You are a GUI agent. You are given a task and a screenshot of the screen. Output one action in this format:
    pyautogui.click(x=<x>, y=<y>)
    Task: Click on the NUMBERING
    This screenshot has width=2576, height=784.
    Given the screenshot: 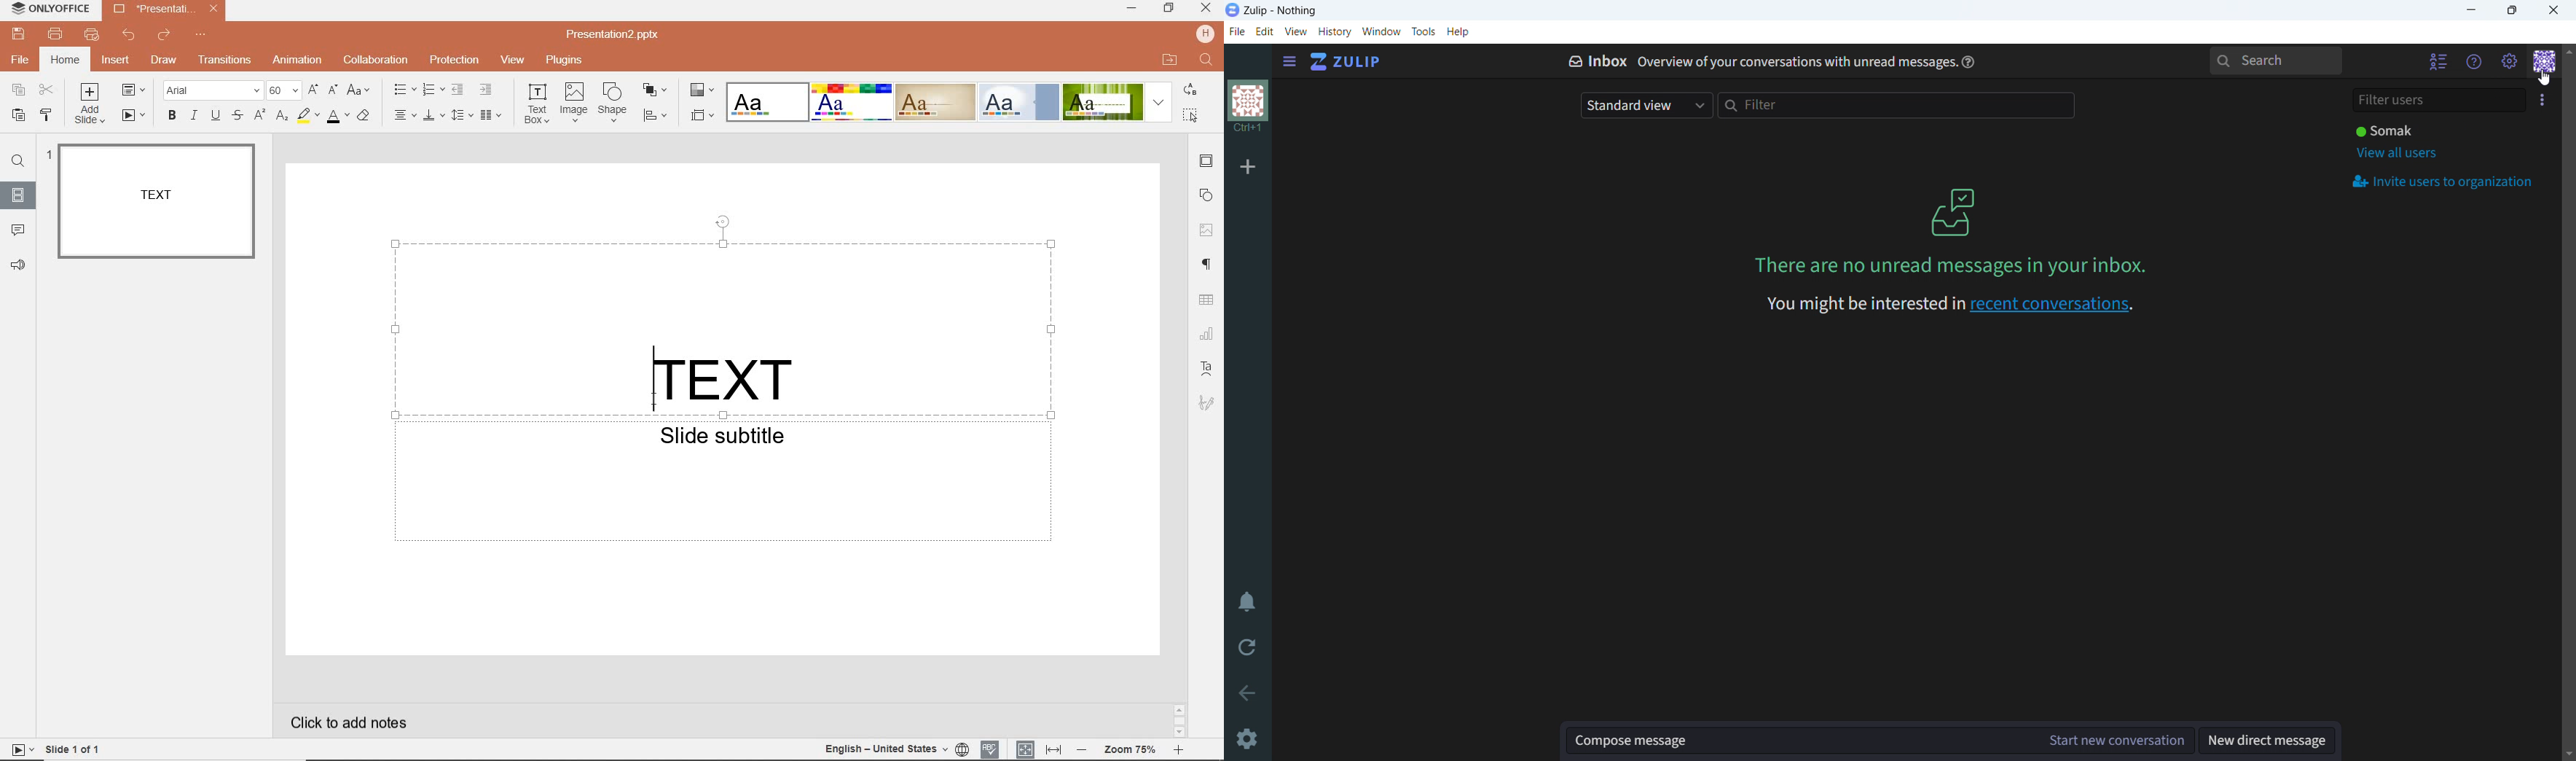 What is the action you would take?
    pyautogui.click(x=432, y=91)
    